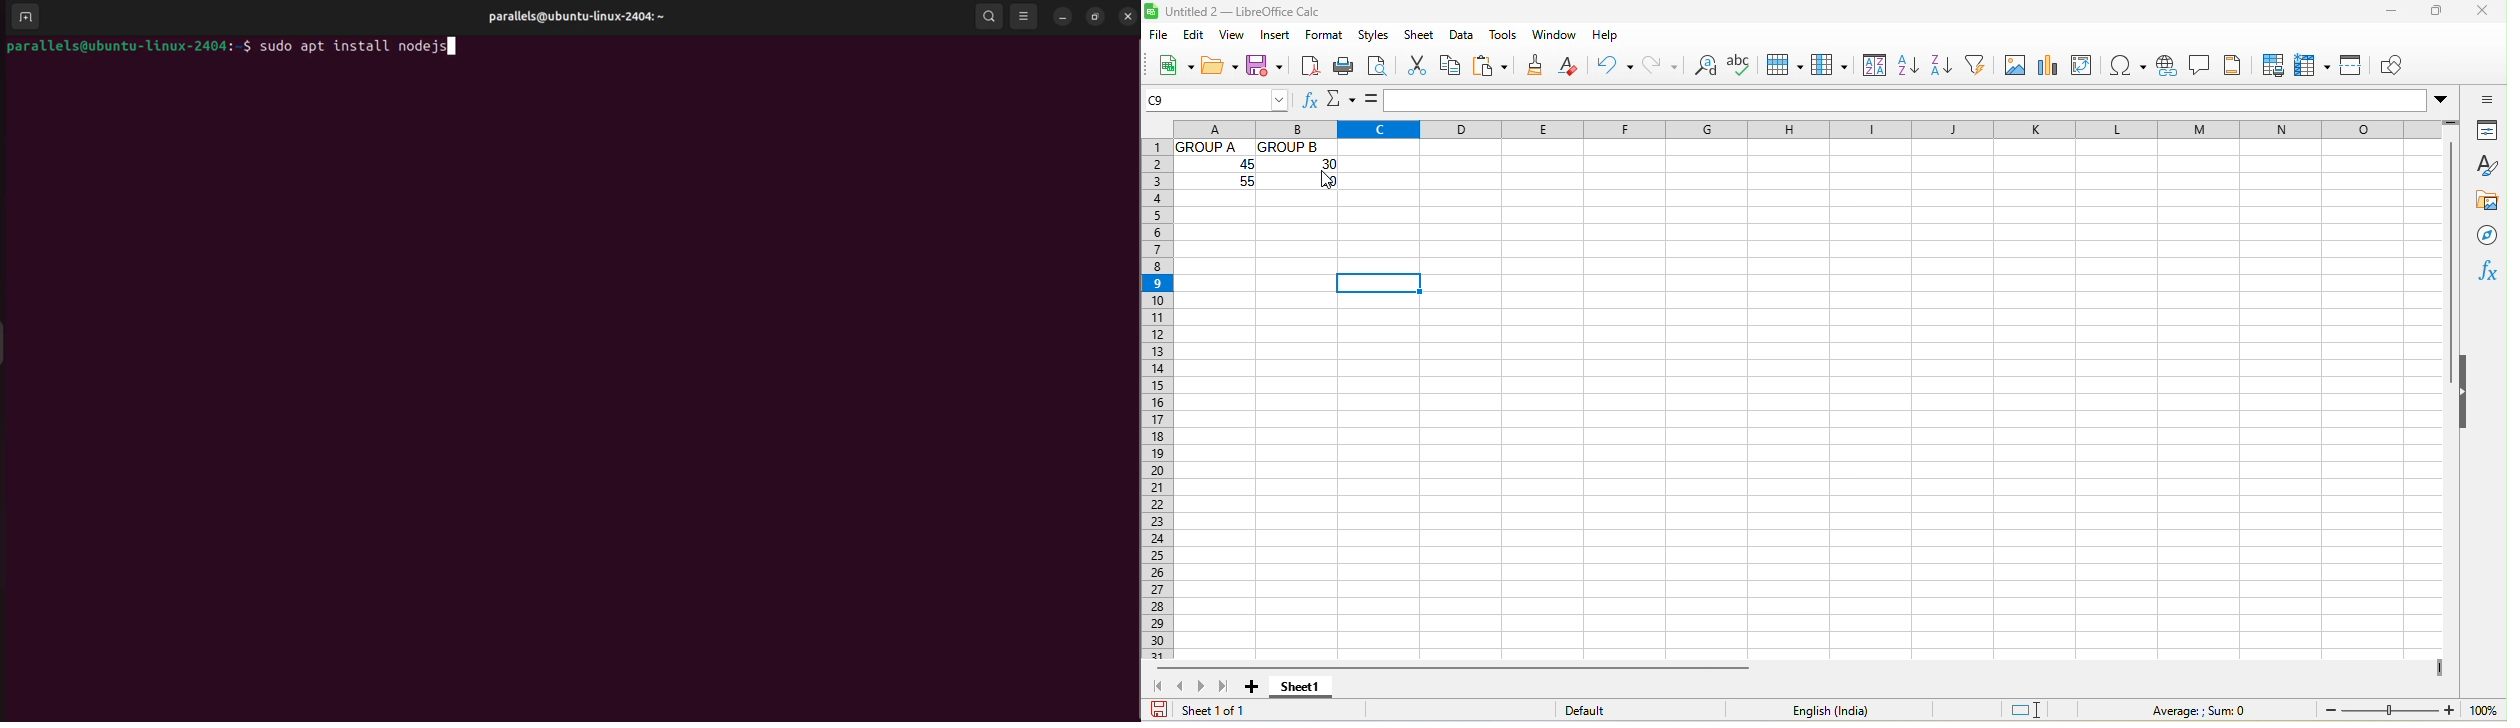  What do you see at coordinates (1506, 35) in the screenshot?
I see `tools` at bounding box center [1506, 35].